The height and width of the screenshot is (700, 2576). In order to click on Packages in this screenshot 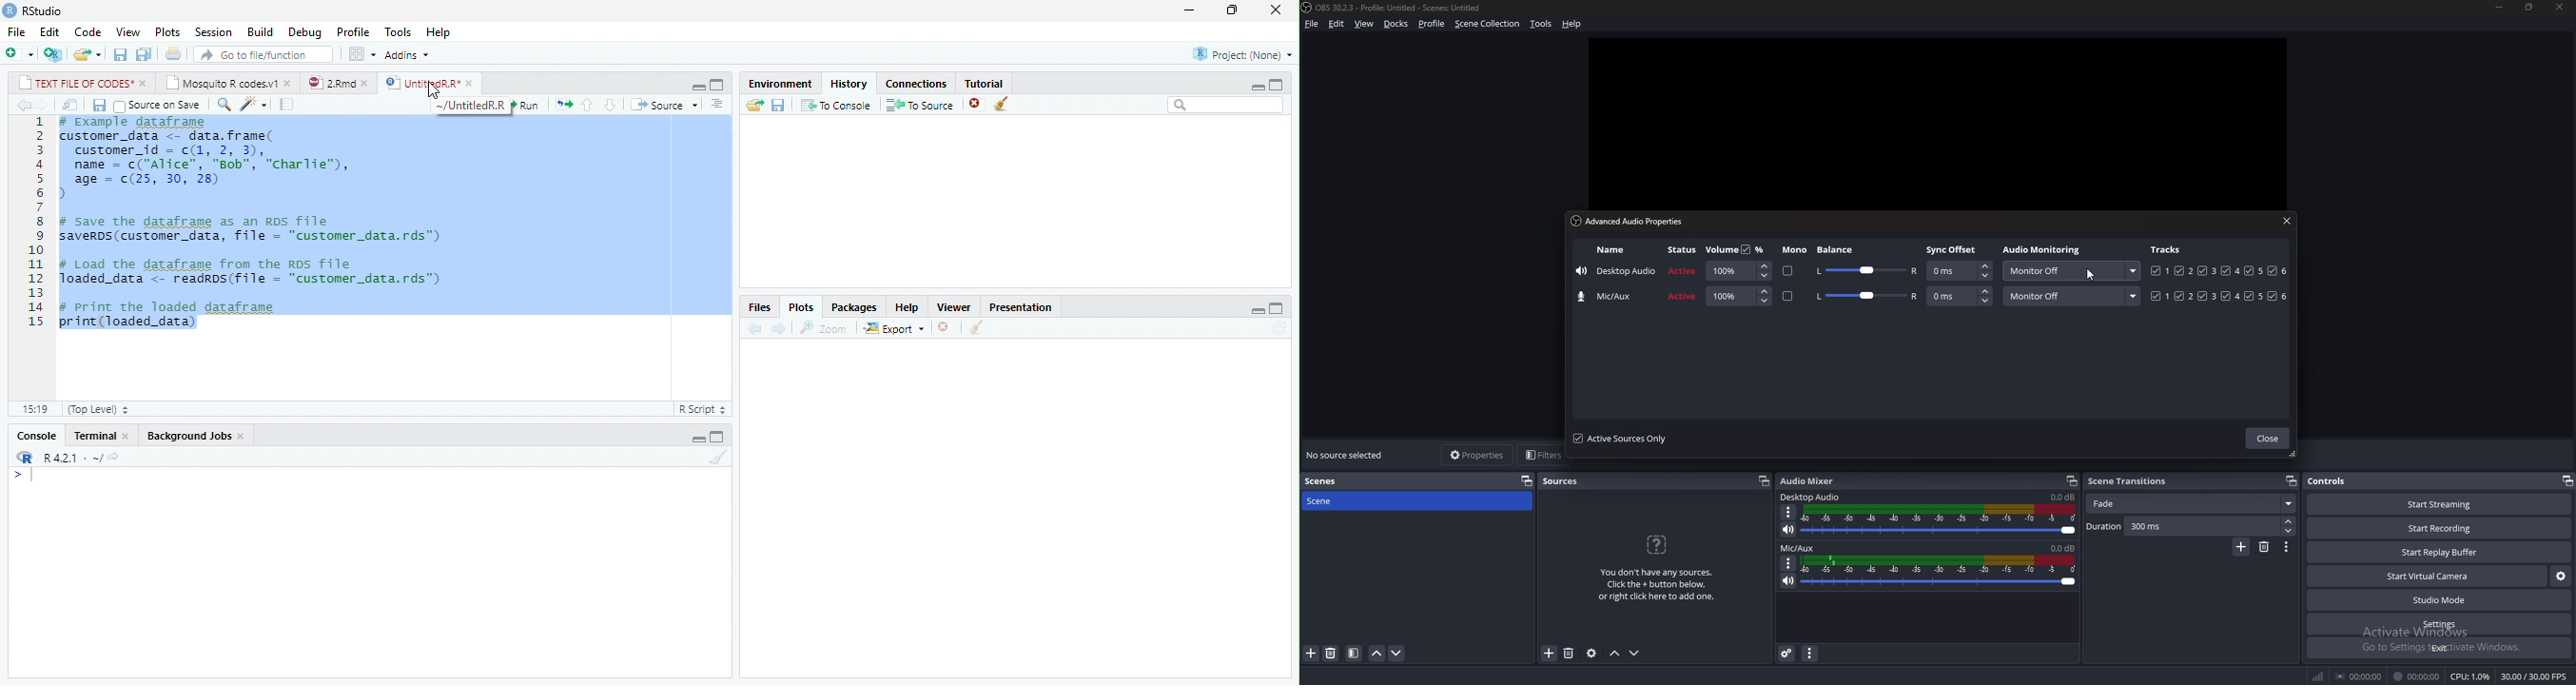, I will do `click(851, 308)`.